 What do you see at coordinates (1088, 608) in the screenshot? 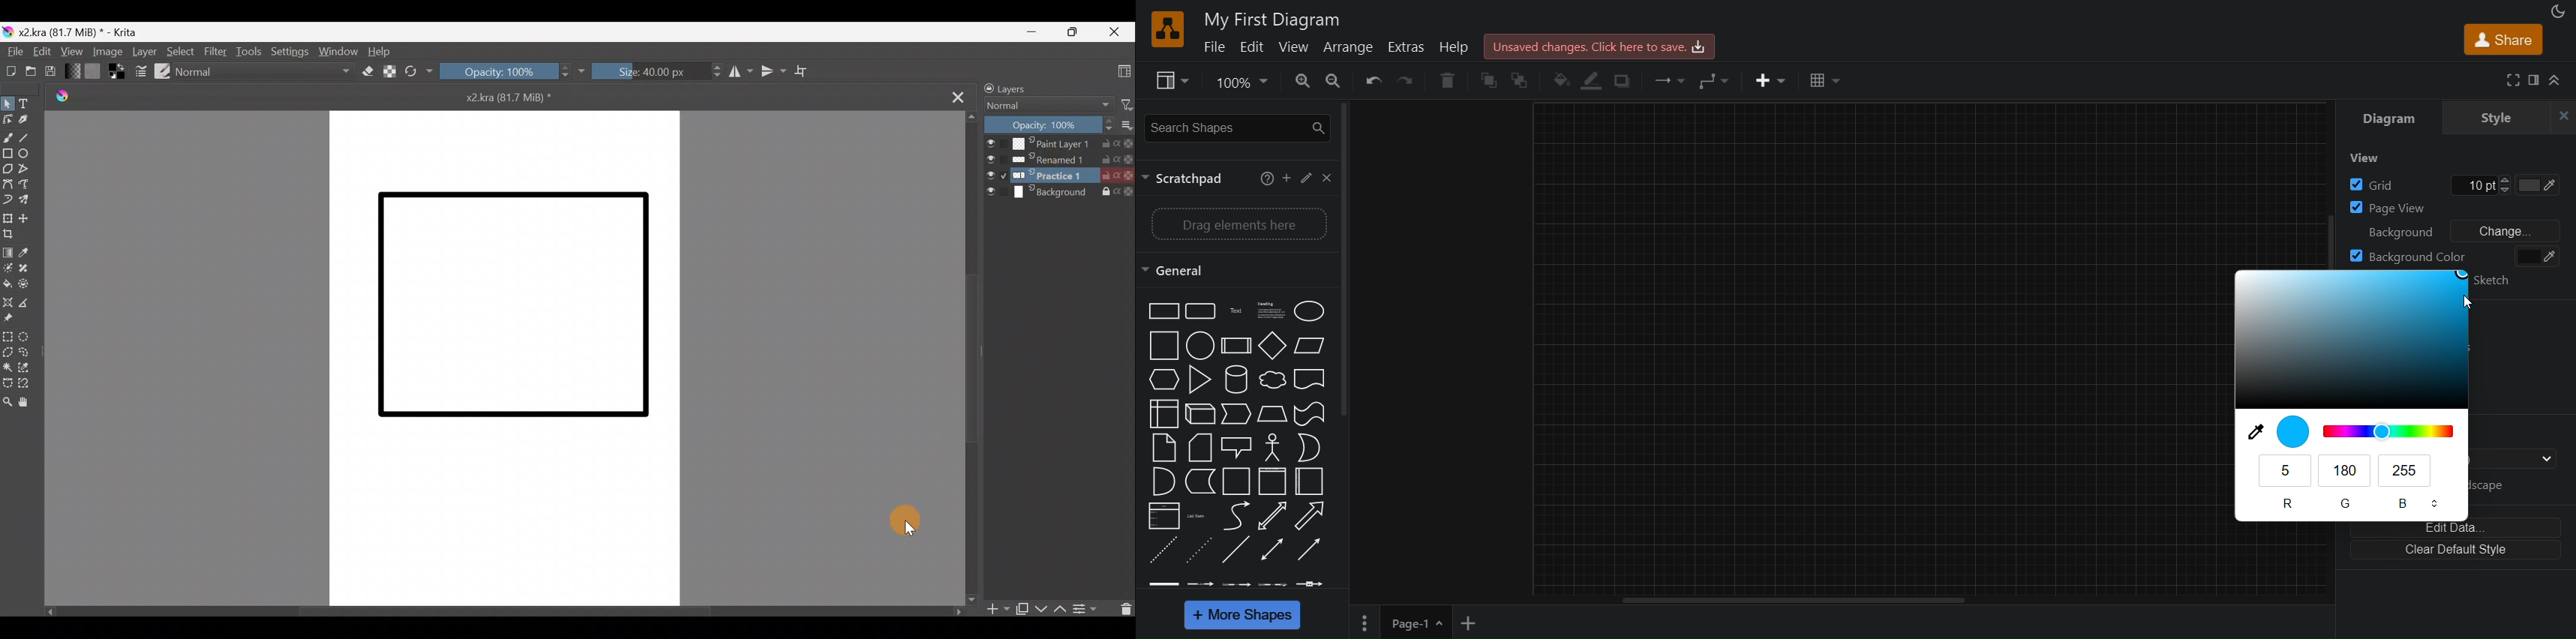
I see `View/change layer properties` at bounding box center [1088, 608].